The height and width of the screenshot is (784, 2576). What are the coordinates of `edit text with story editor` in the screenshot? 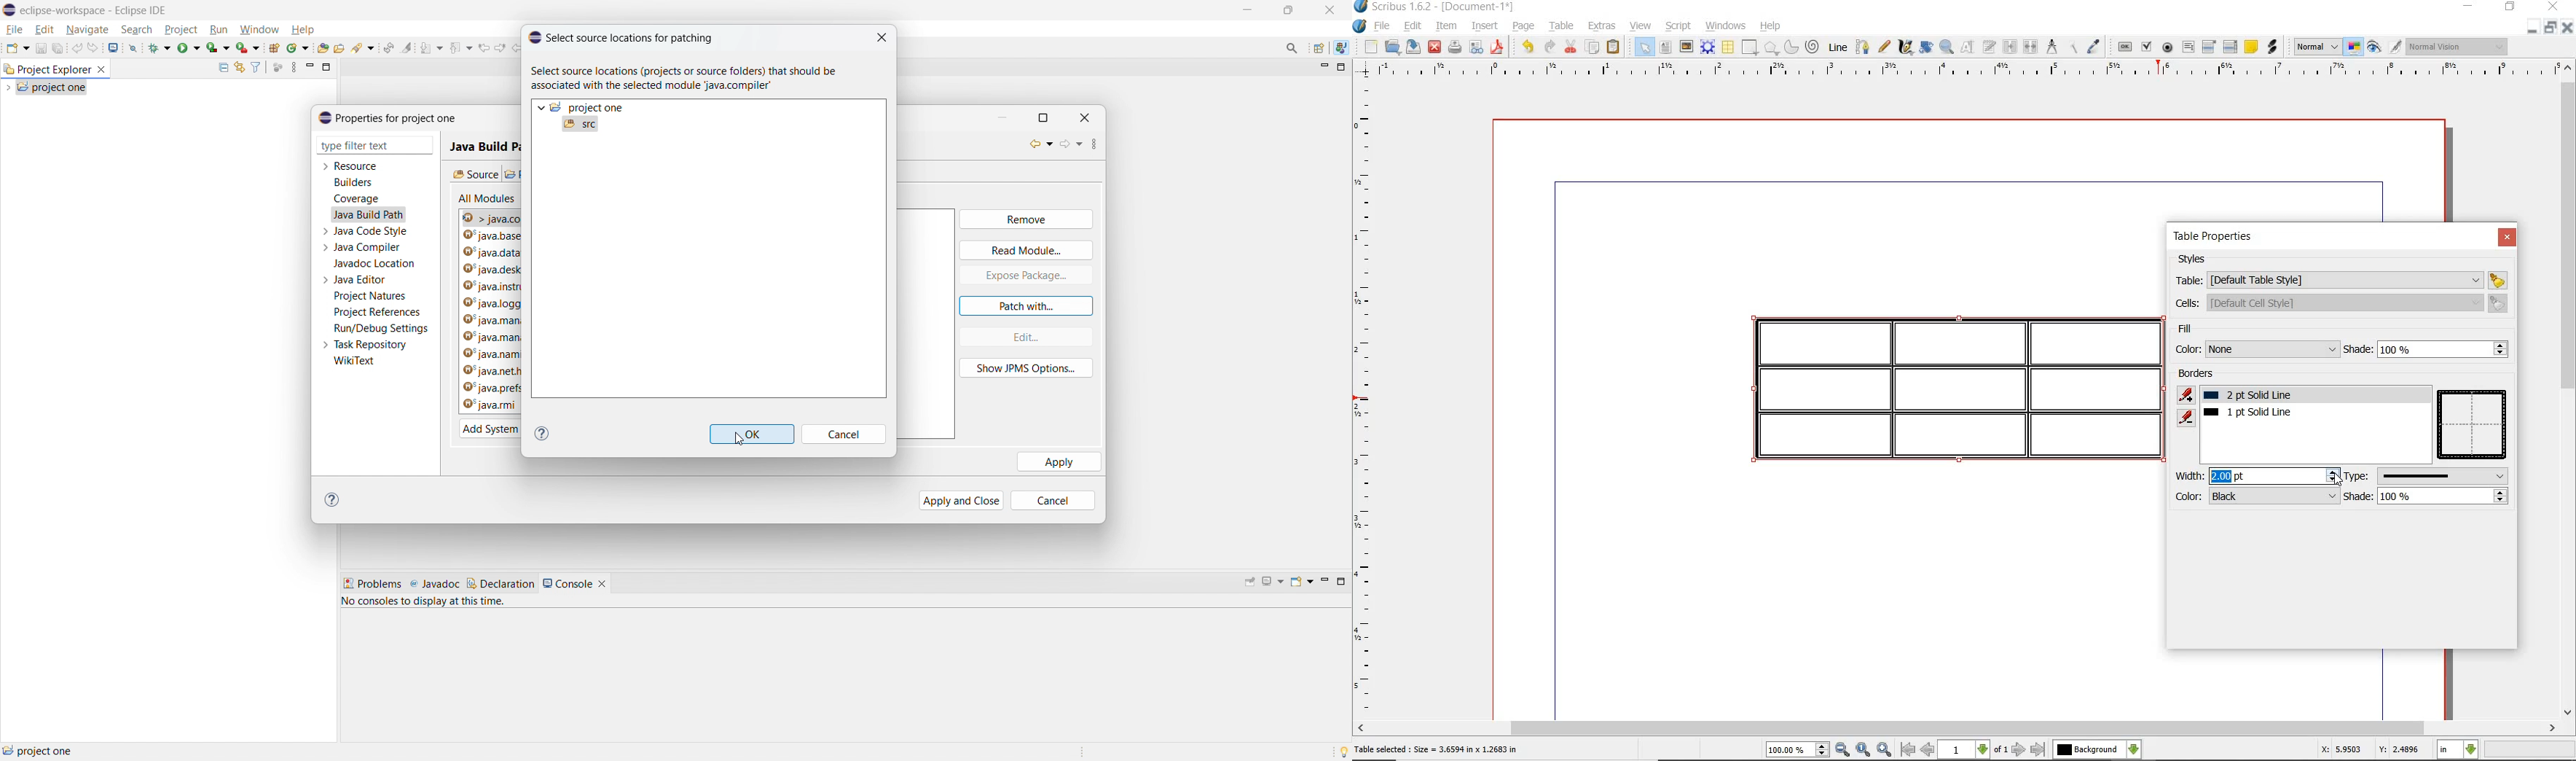 It's located at (1989, 47).